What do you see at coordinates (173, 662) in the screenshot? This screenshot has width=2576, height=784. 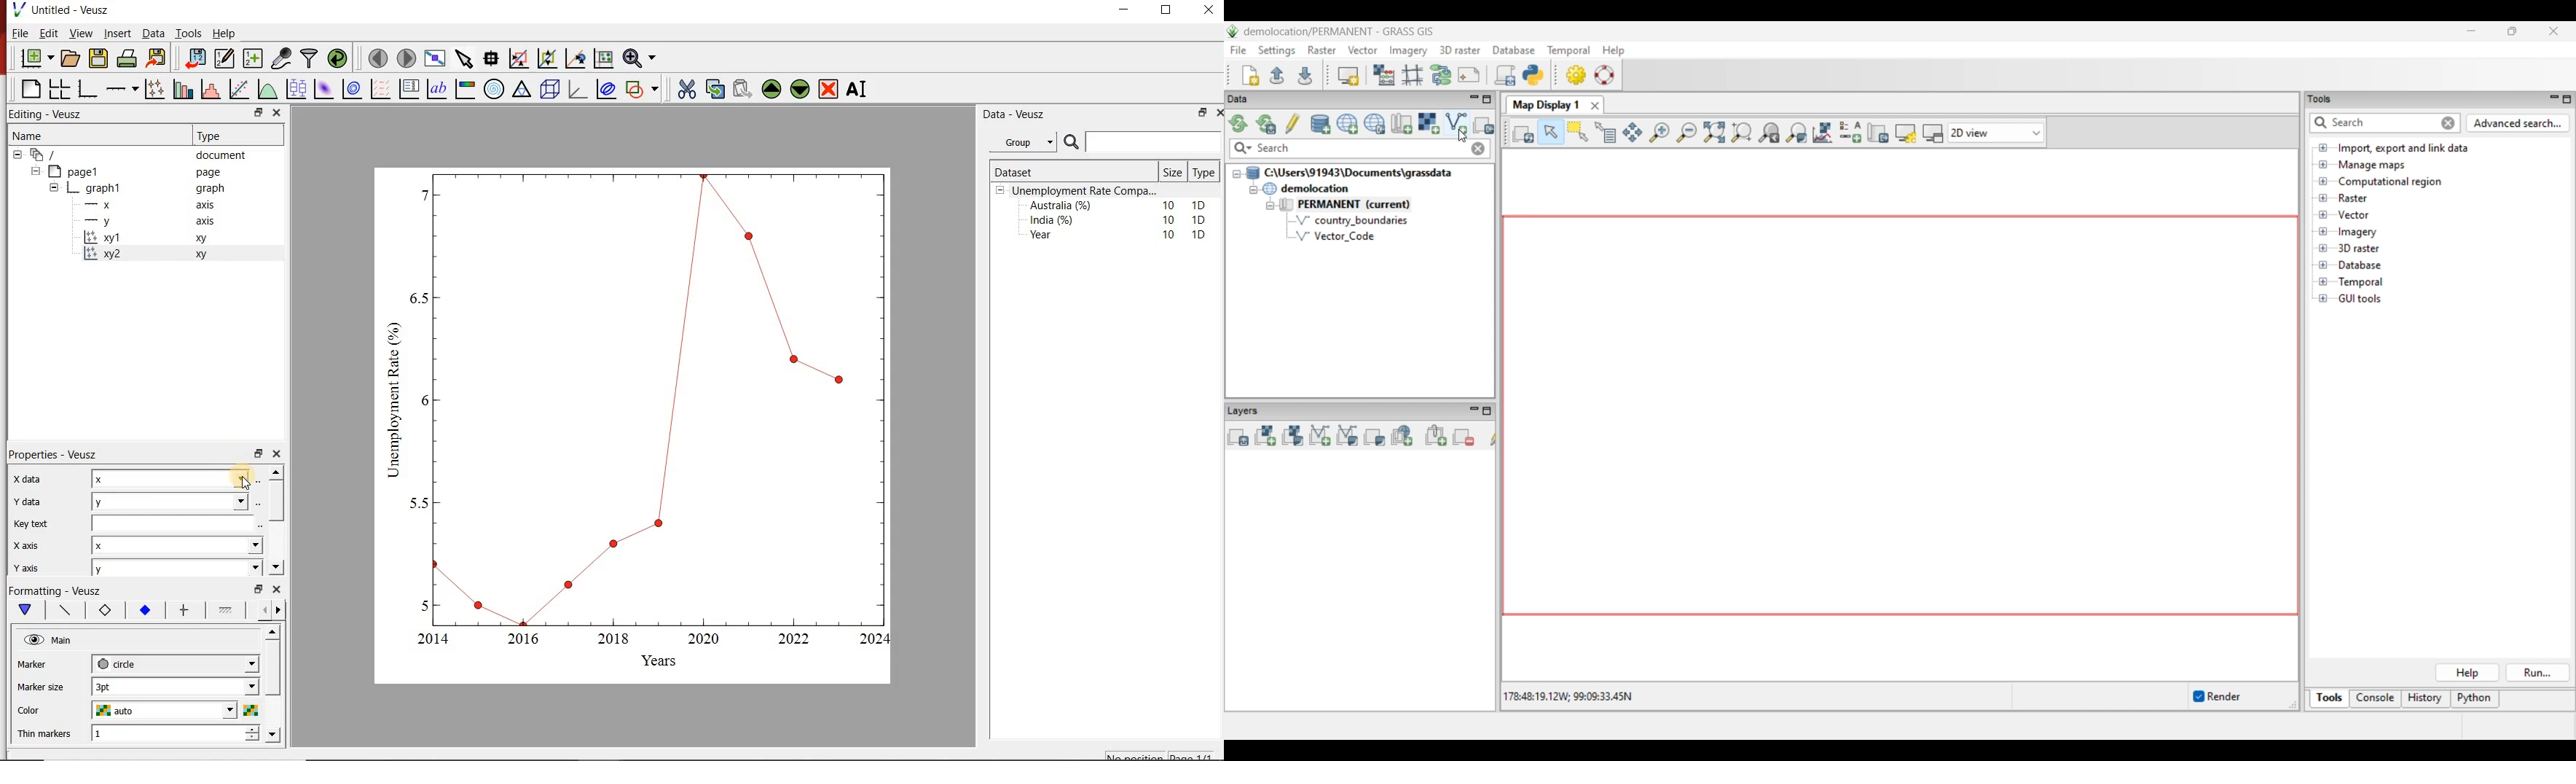 I see `circle` at bounding box center [173, 662].